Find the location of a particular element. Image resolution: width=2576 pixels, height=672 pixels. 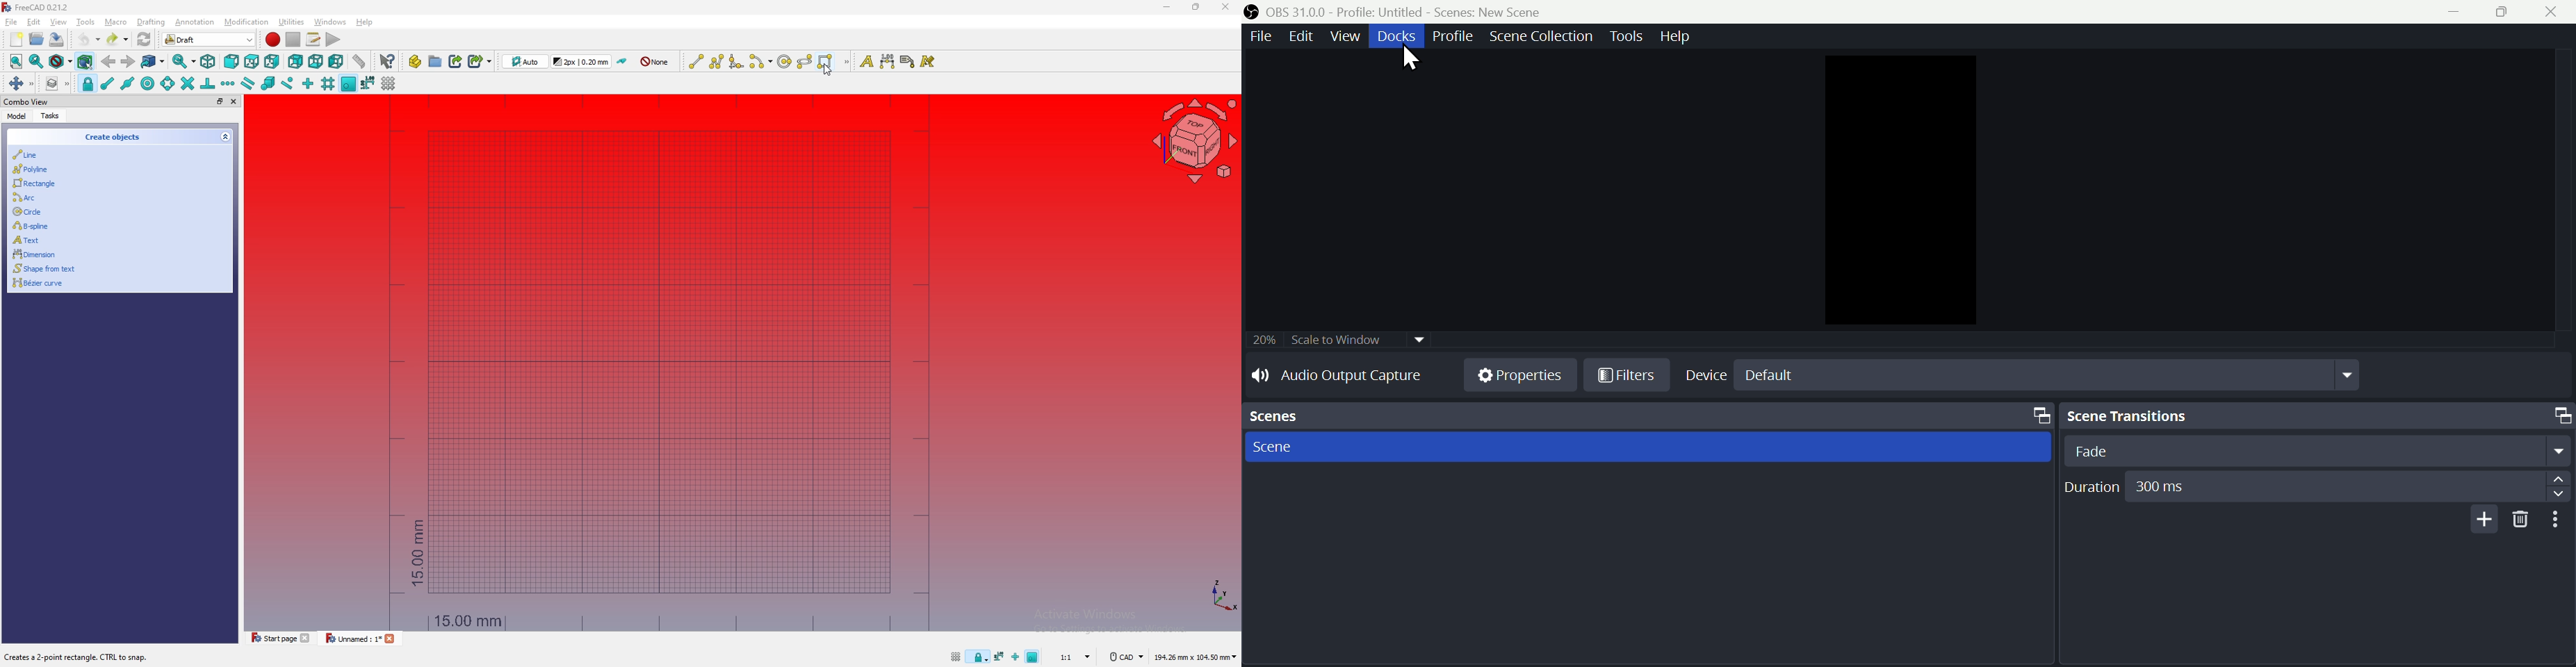

macros is located at coordinates (314, 39).